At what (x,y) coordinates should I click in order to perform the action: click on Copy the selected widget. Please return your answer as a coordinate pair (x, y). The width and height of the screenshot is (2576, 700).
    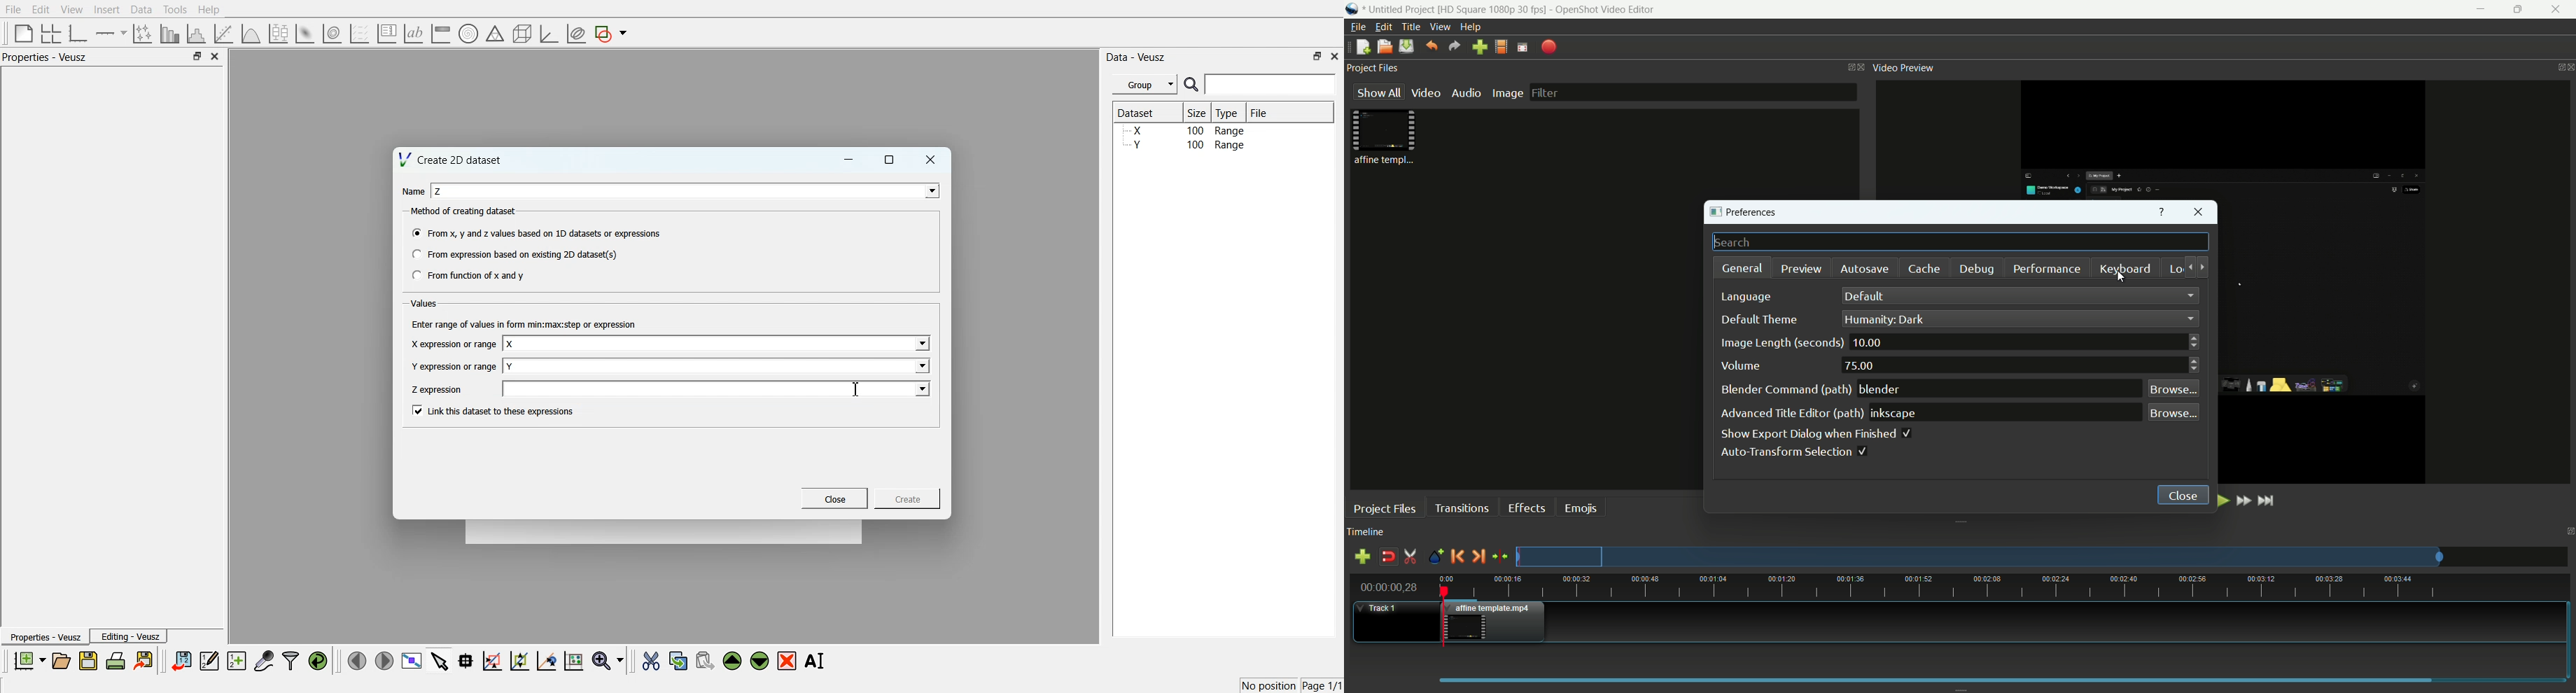
    Looking at the image, I should click on (679, 660).